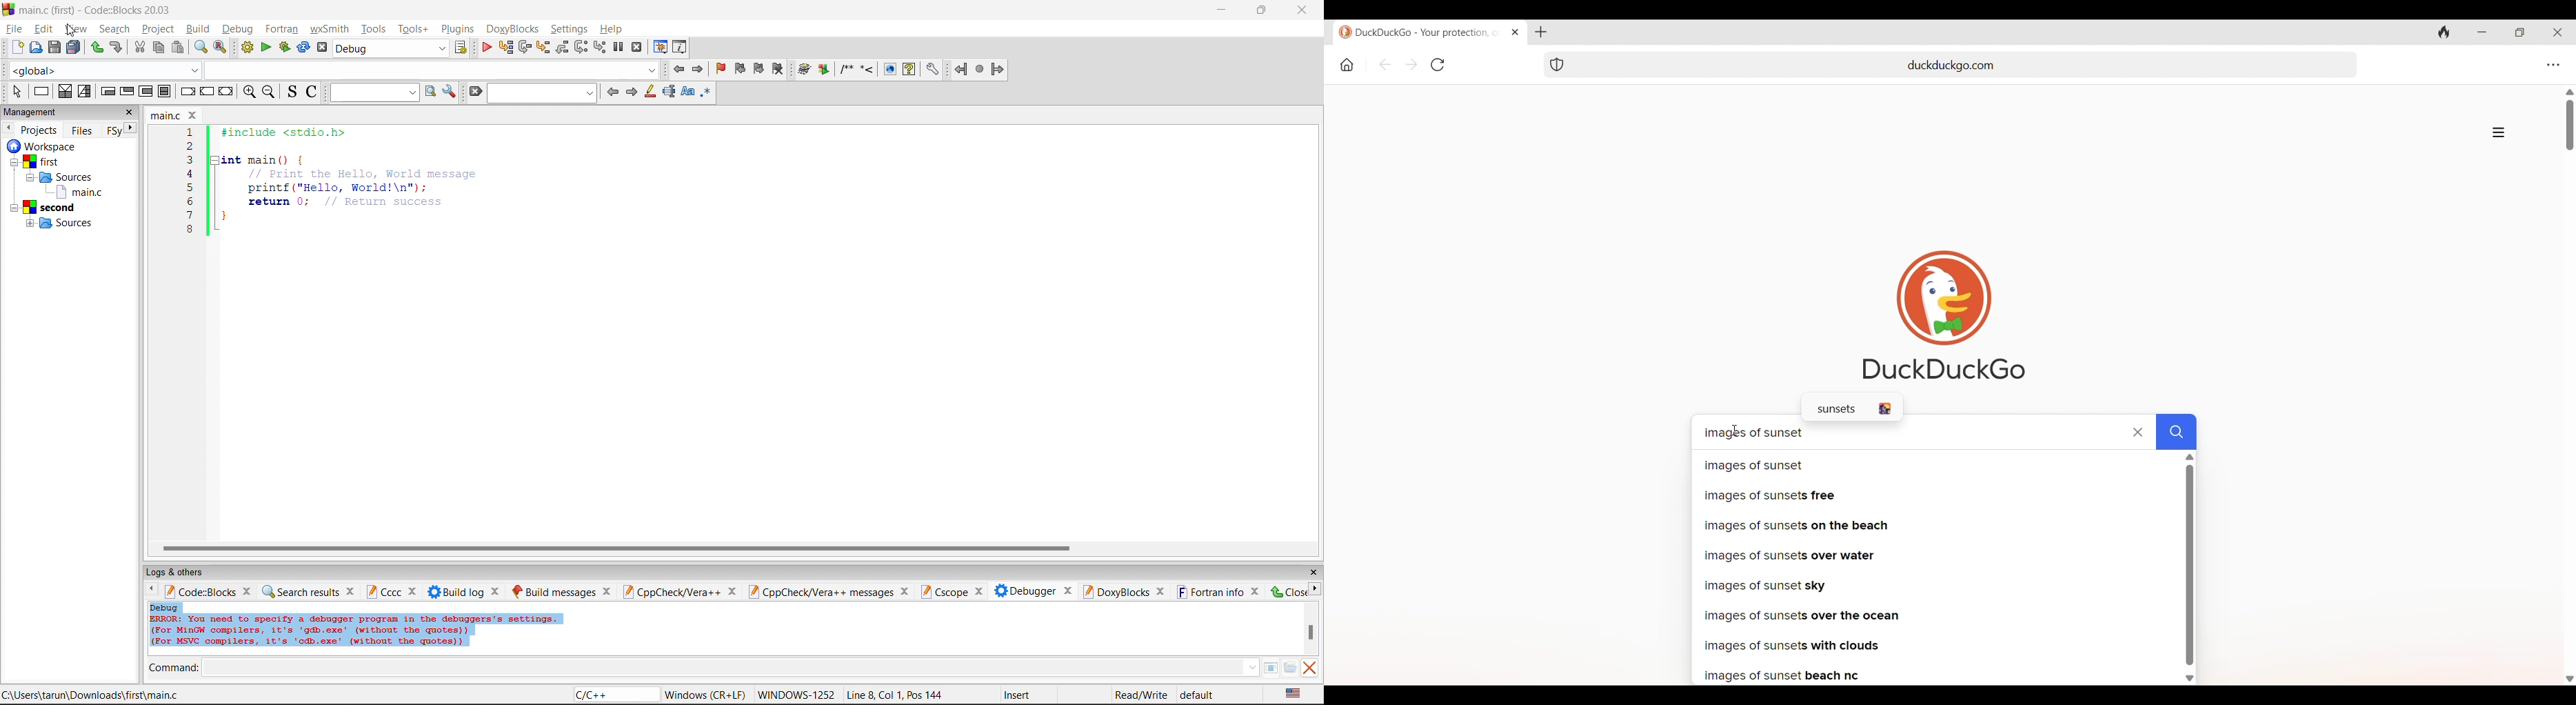  Describe the element at coordinates (132, 128) in the screenshot. I see `next` at that location.